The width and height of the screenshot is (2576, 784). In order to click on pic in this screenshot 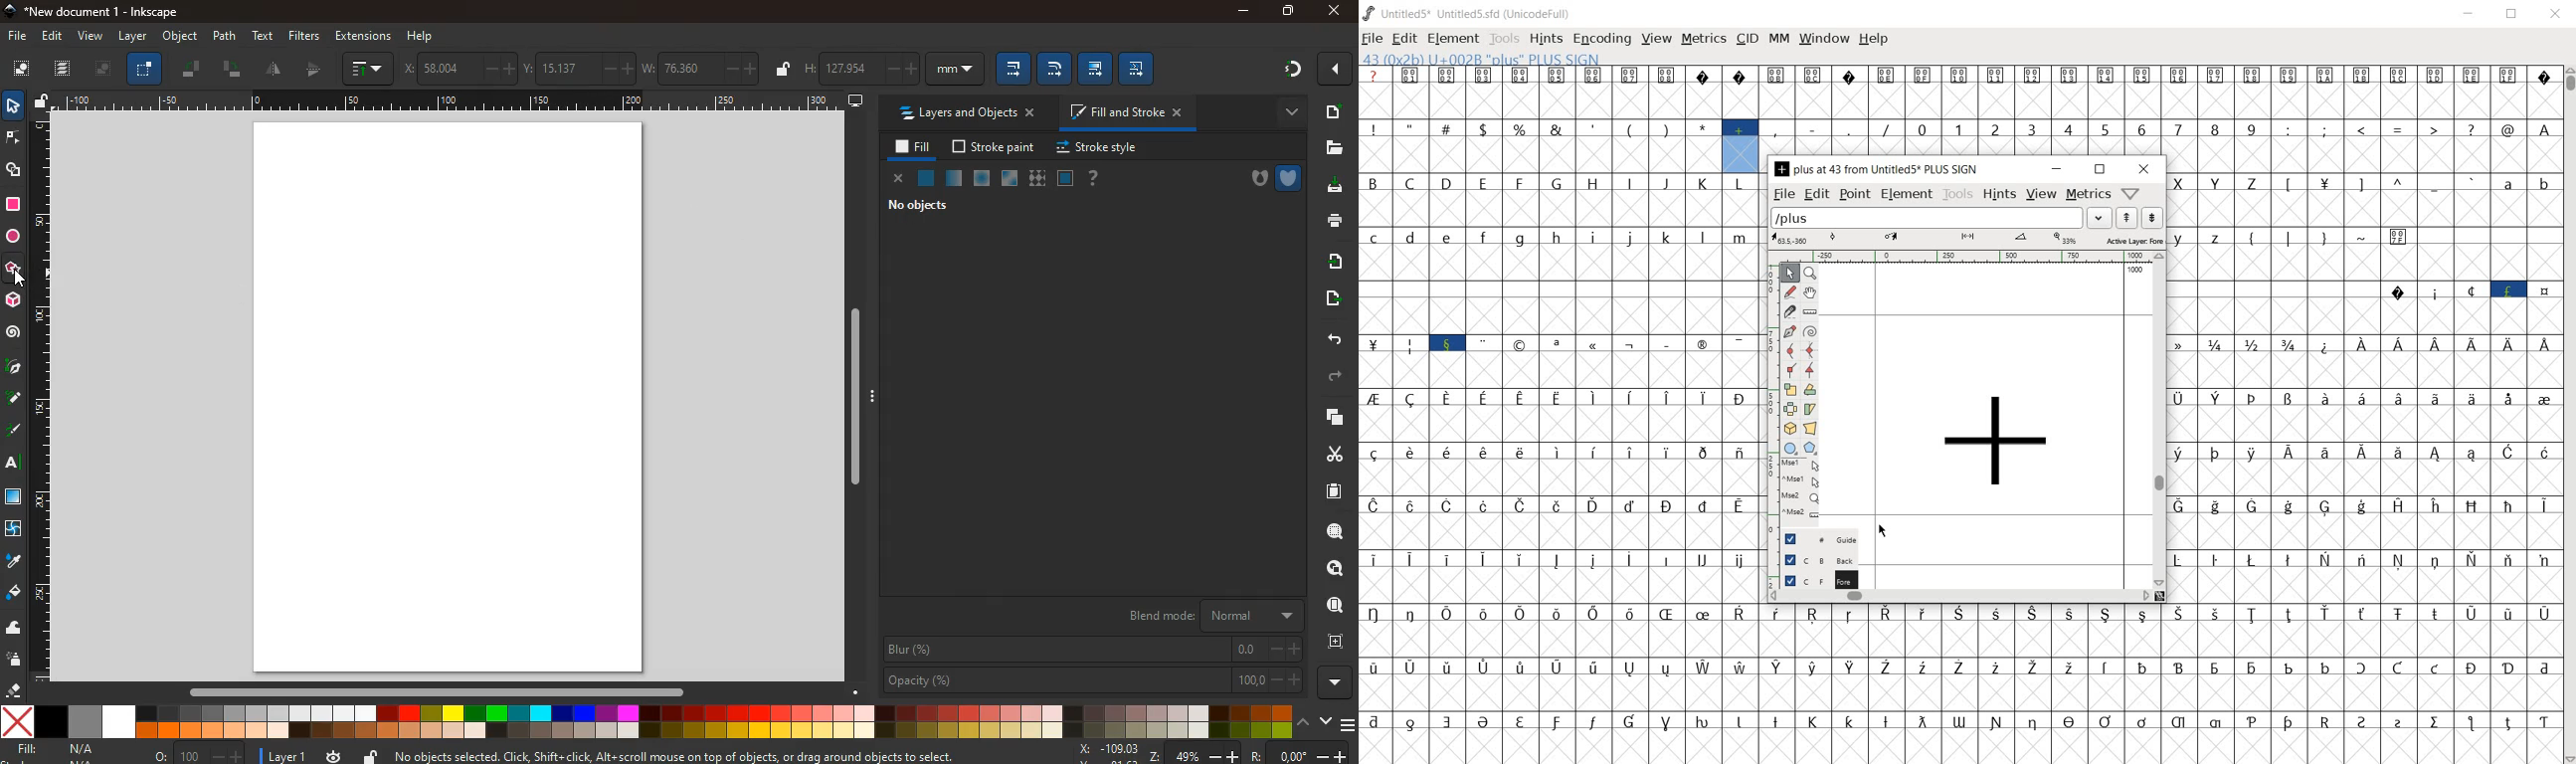, I will do `click(12, 369)`.